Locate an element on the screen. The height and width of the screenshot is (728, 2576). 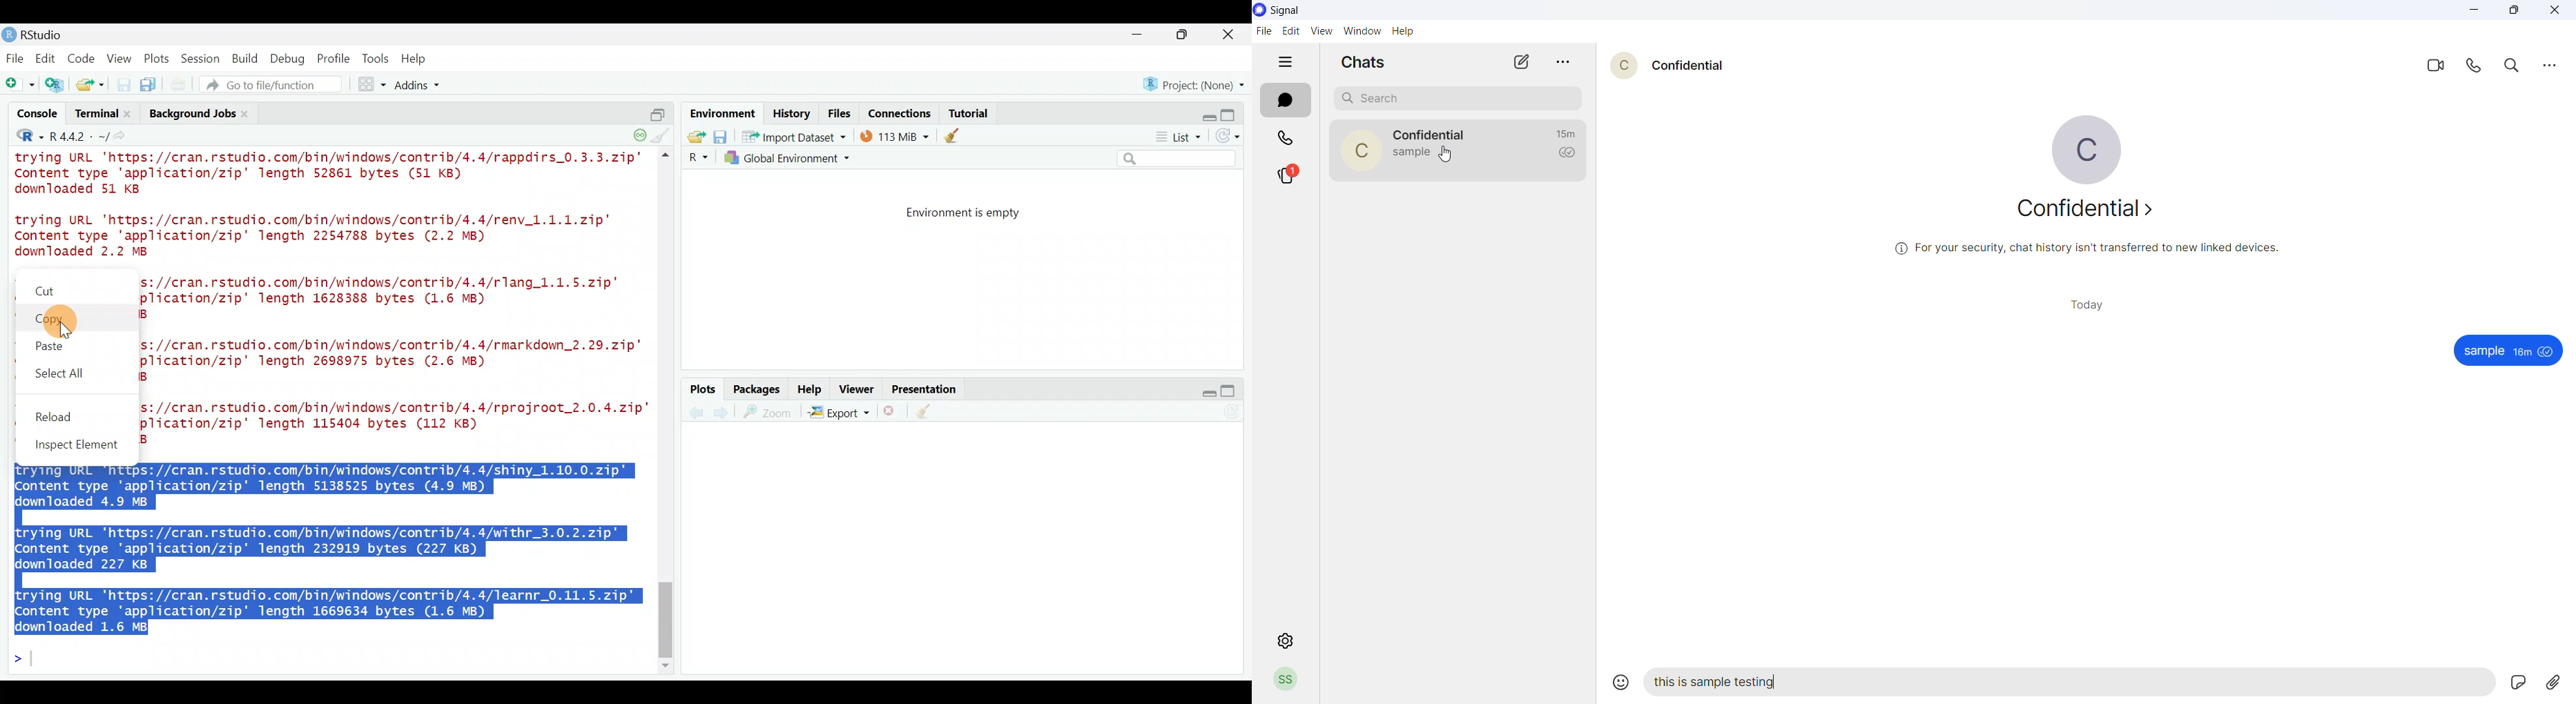
scroll bar is located at coordinates (668, 412).